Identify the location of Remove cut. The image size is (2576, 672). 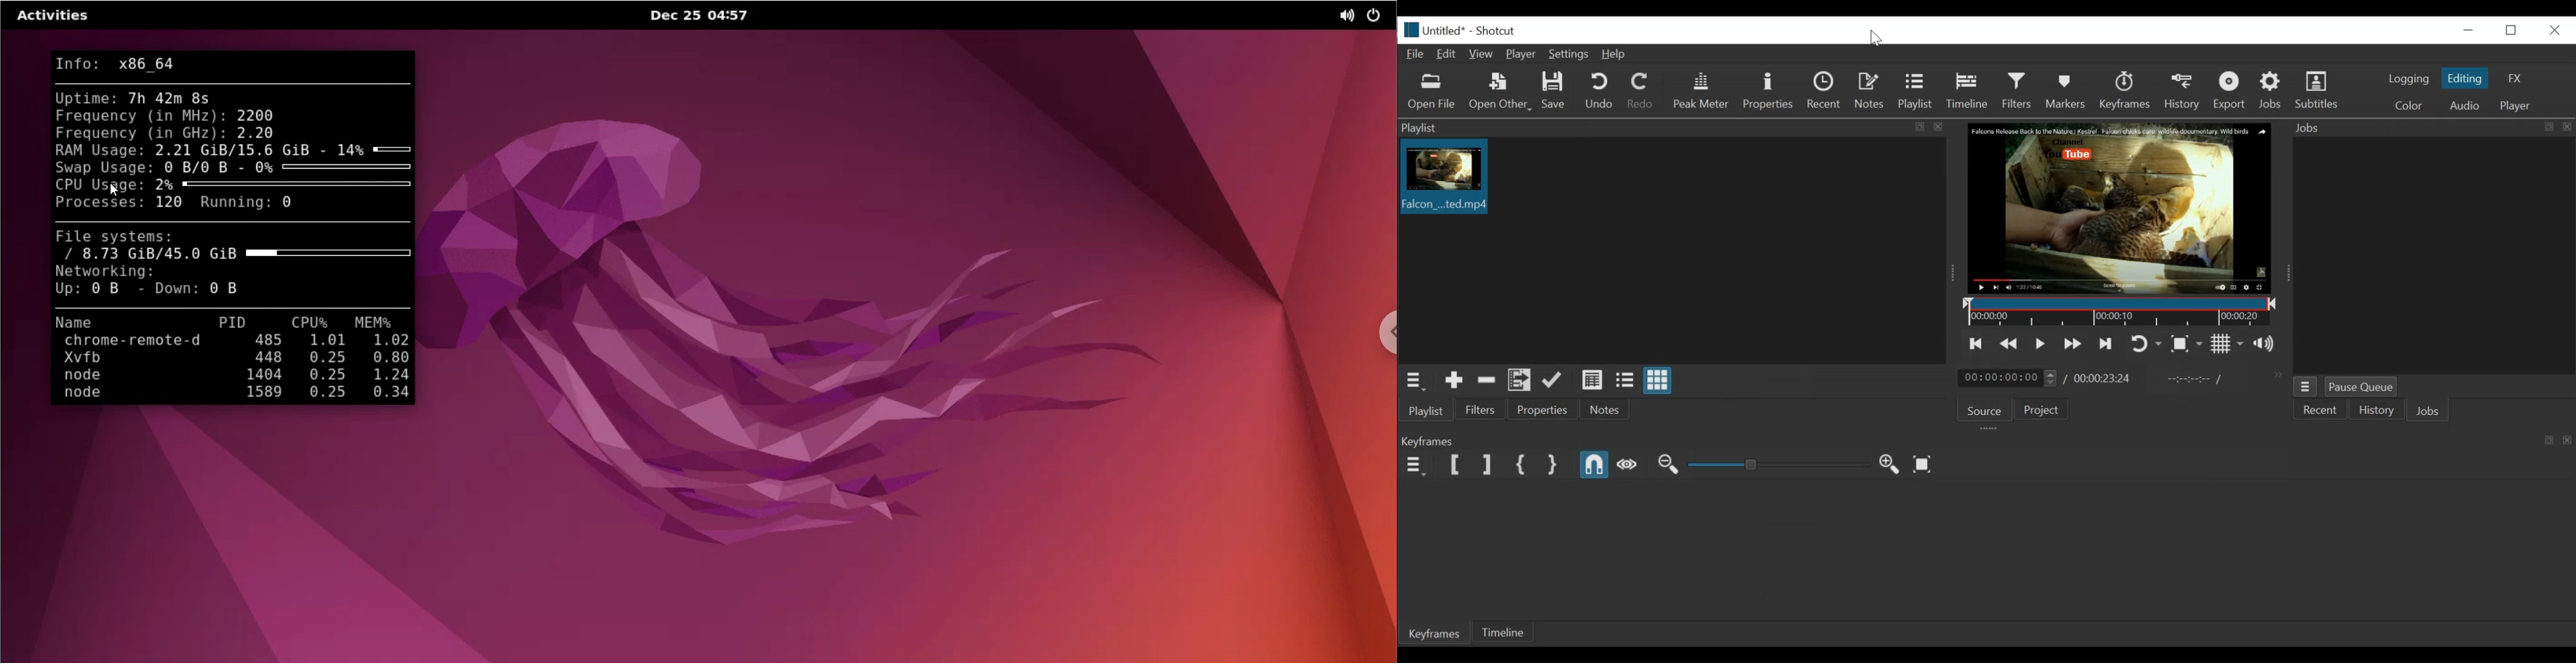
(1487, 381).